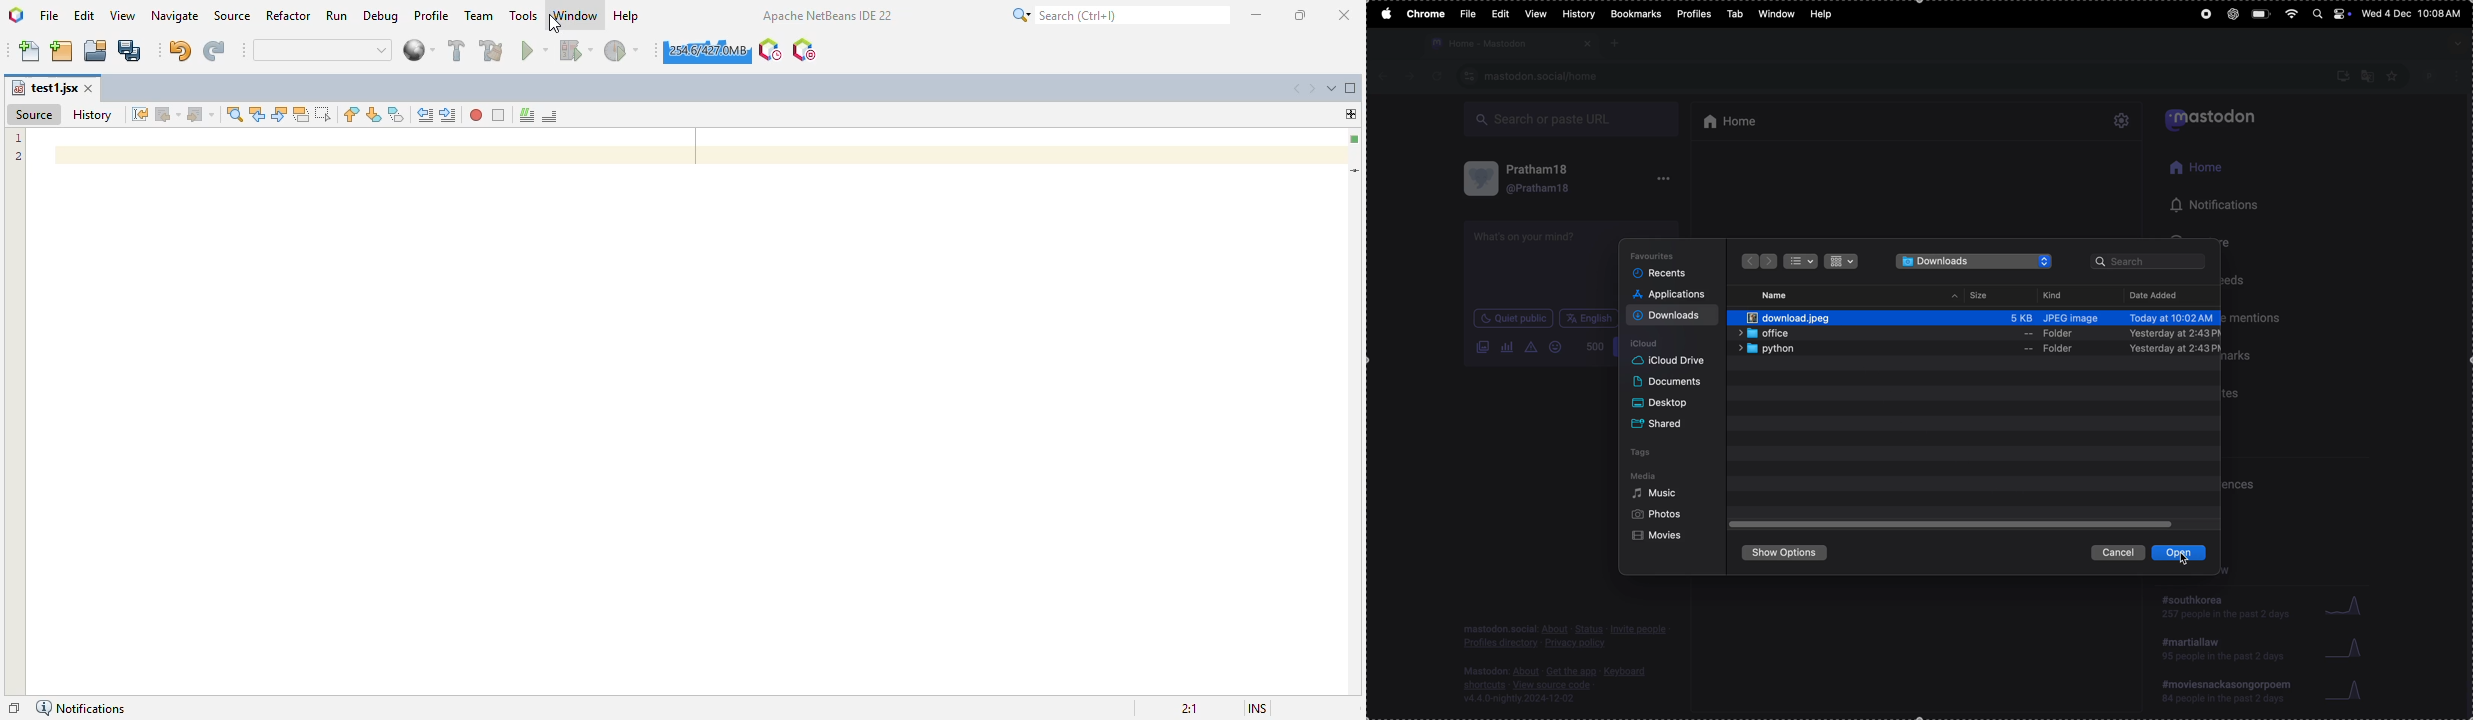 Image resolution: width=2492 pixels, height=728 pixels. What do you see at coordinates (1658, 515) in the screenshot?
I see `photos` at bounding box center [1658, 515].